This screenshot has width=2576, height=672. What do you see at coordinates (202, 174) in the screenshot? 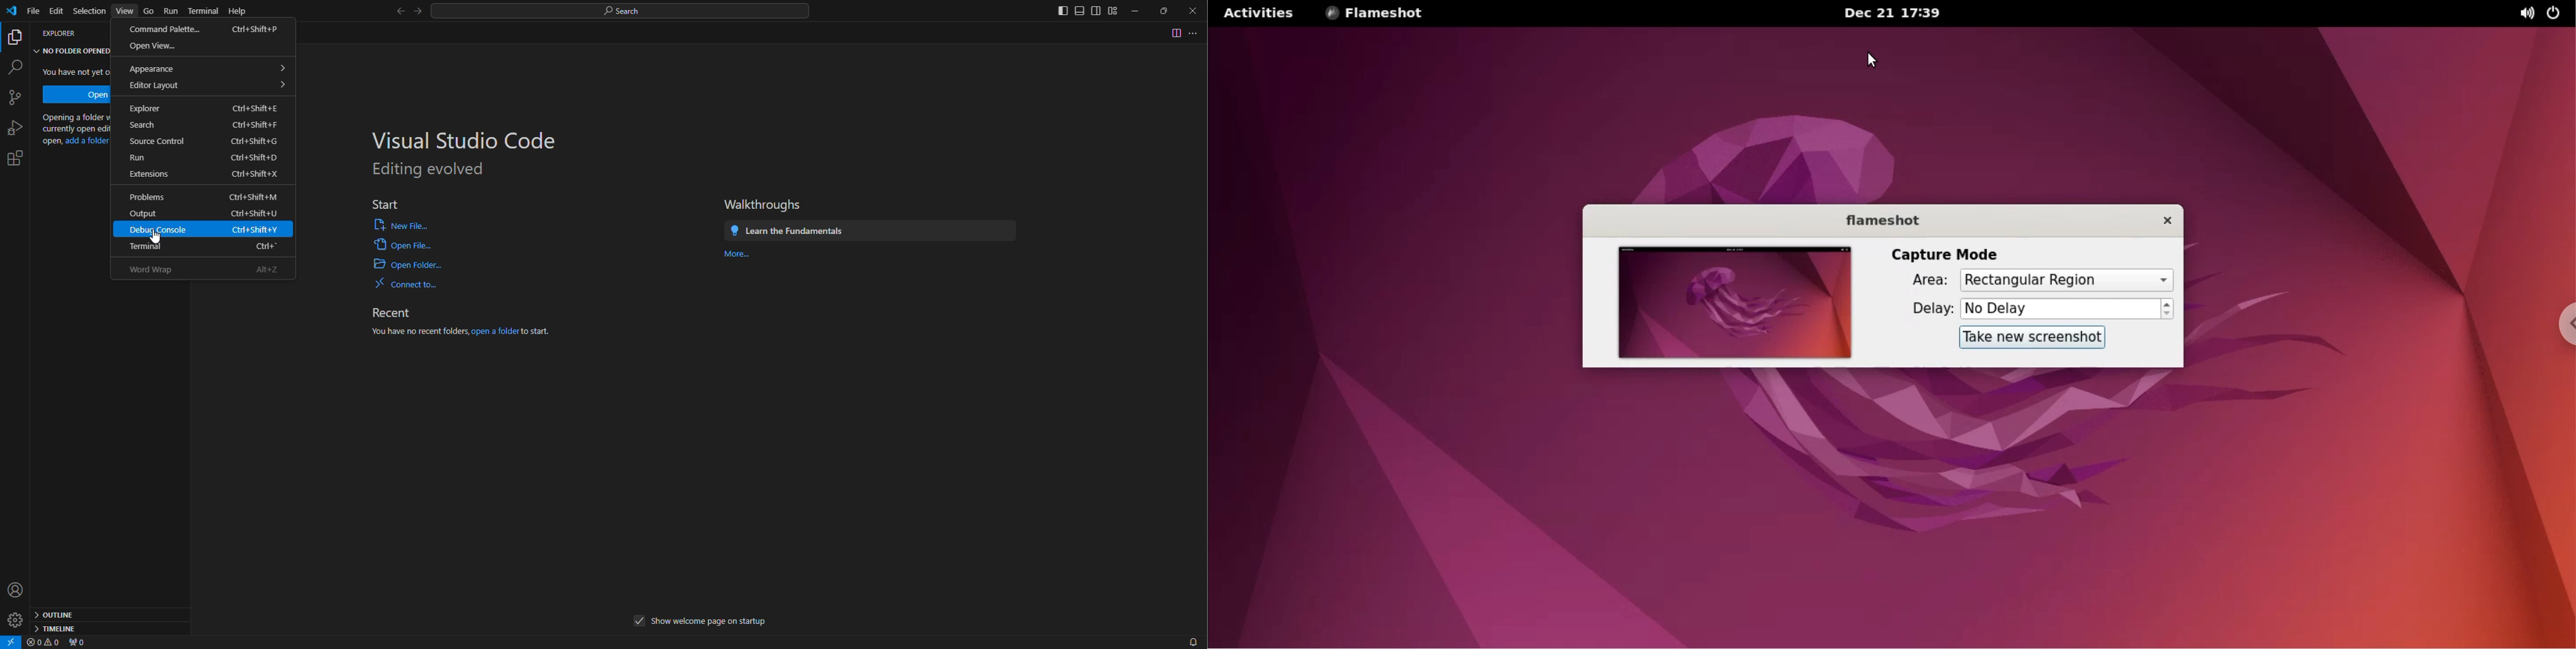
I see `Extensions` at bounding box center [202, 174].